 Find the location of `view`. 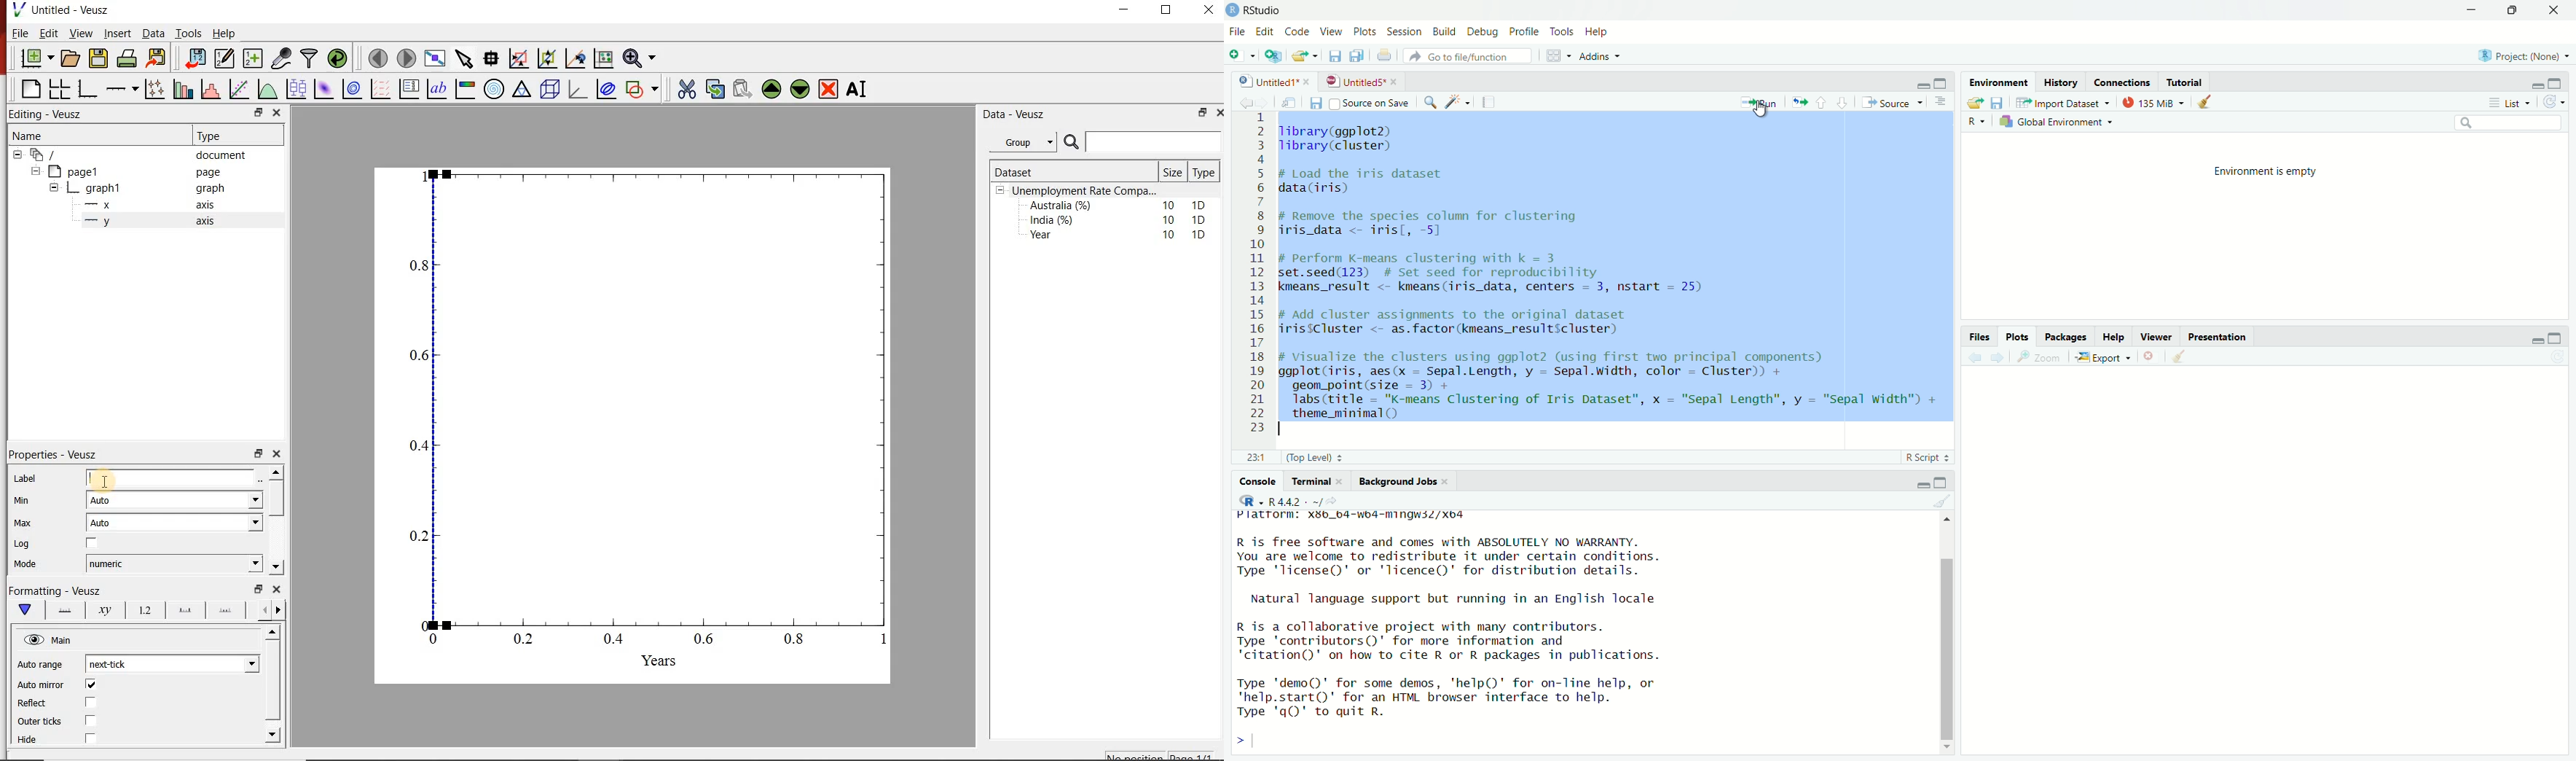

view is located at coordinates (1328, 31).